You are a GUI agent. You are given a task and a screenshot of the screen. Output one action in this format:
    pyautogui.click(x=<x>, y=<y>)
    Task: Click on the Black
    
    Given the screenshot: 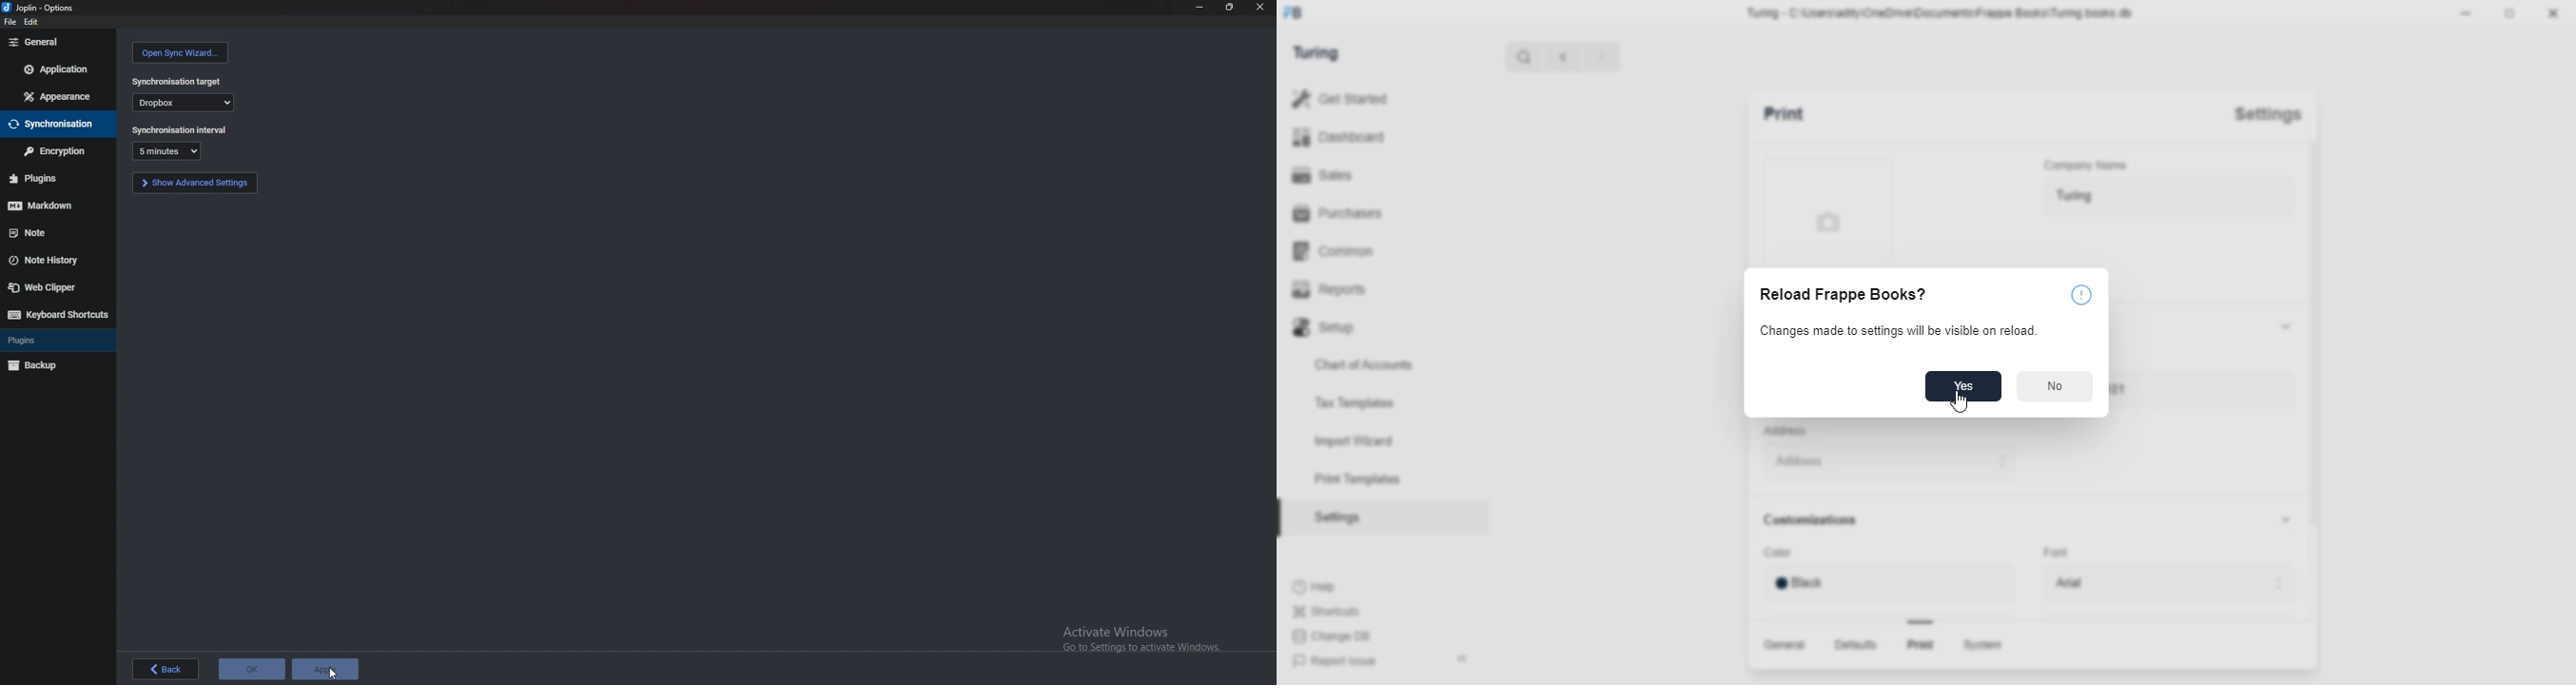 What is the action you would take?
    pyautogui.click(x=1883, y=582)
    